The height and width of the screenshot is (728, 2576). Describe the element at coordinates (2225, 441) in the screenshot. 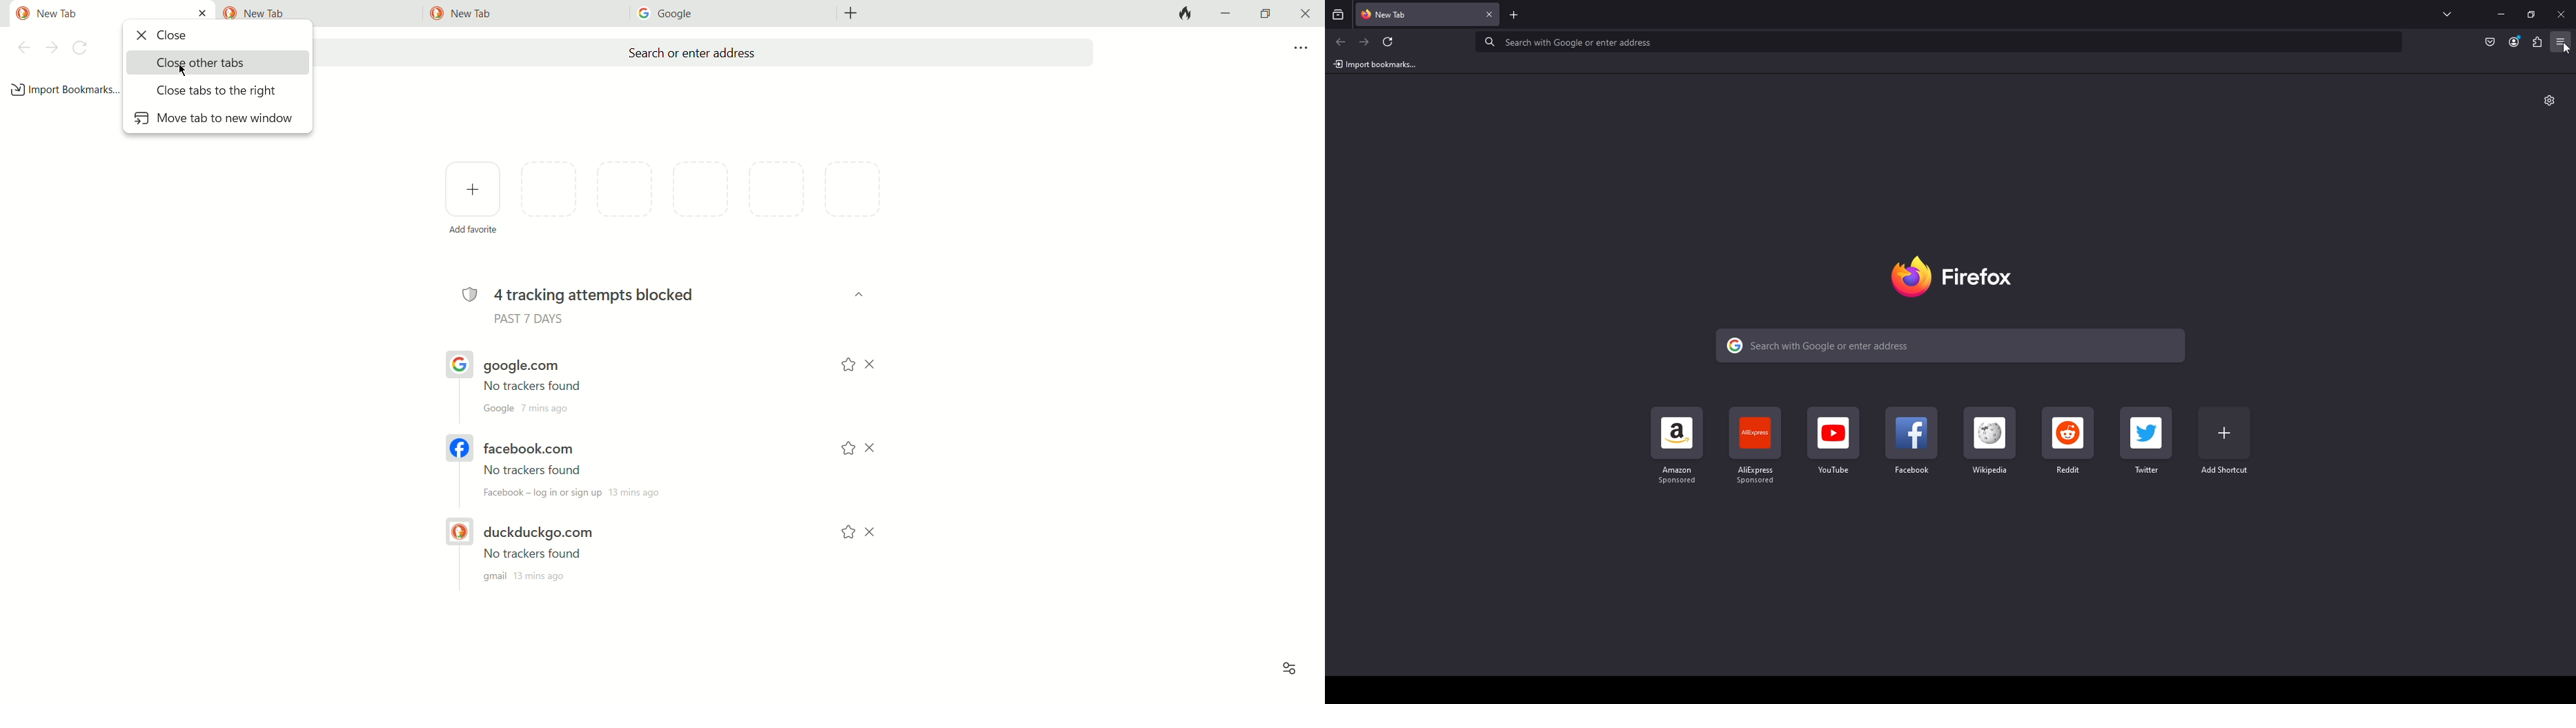

I see `Add shortcut ` at that location.